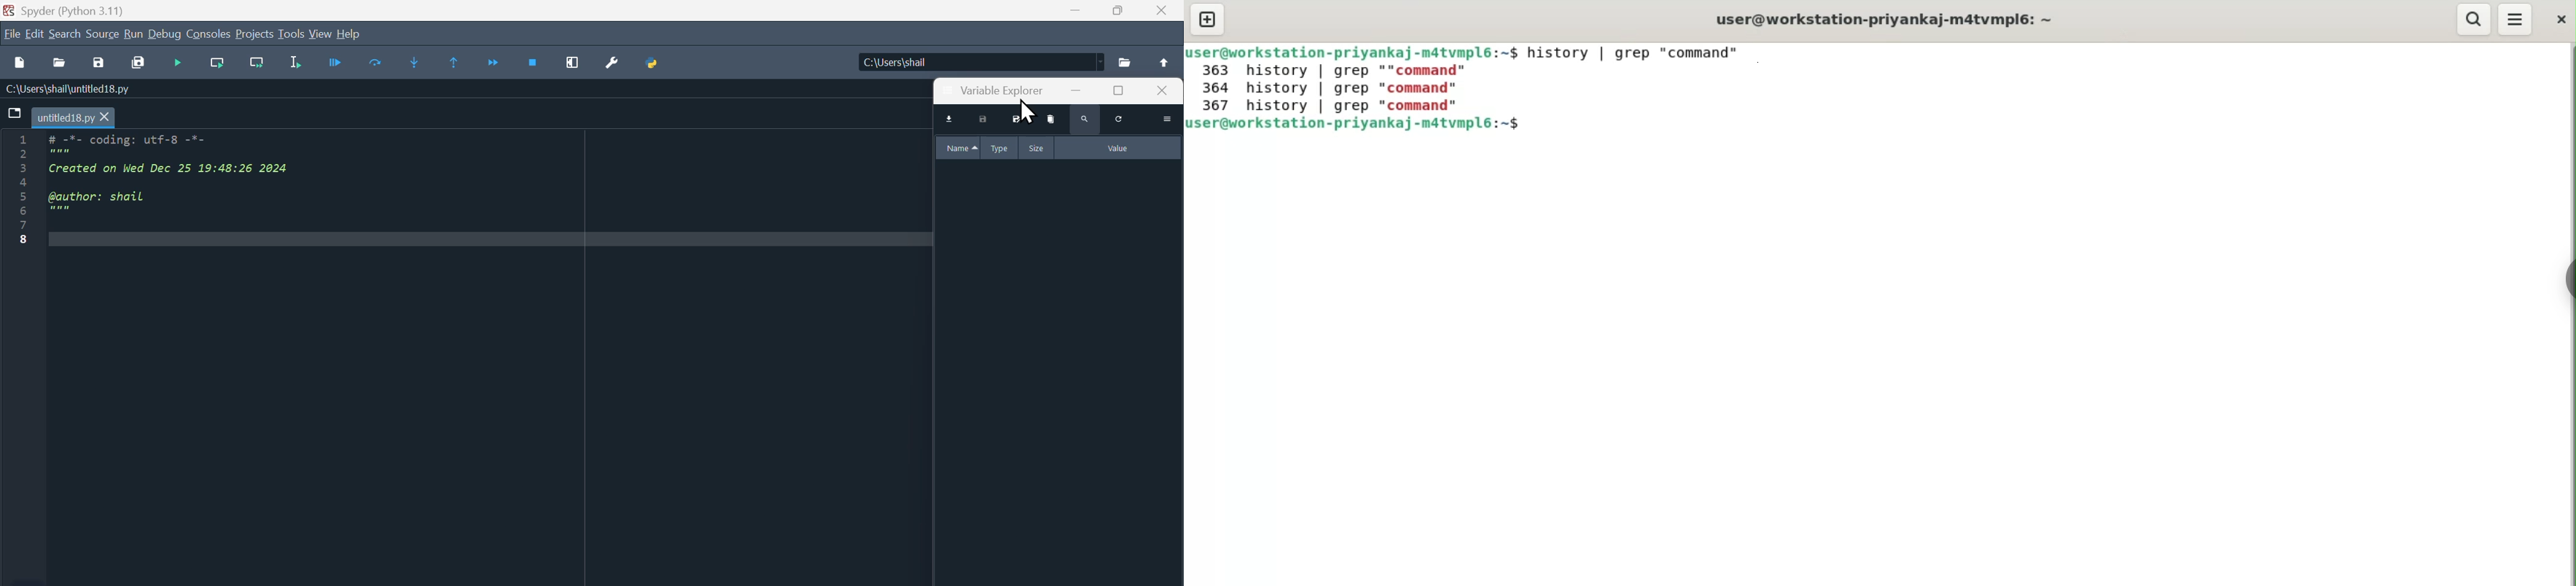 The width and height of the screenshot is (2576, 588). I want to click on line number, so click(22, 193).